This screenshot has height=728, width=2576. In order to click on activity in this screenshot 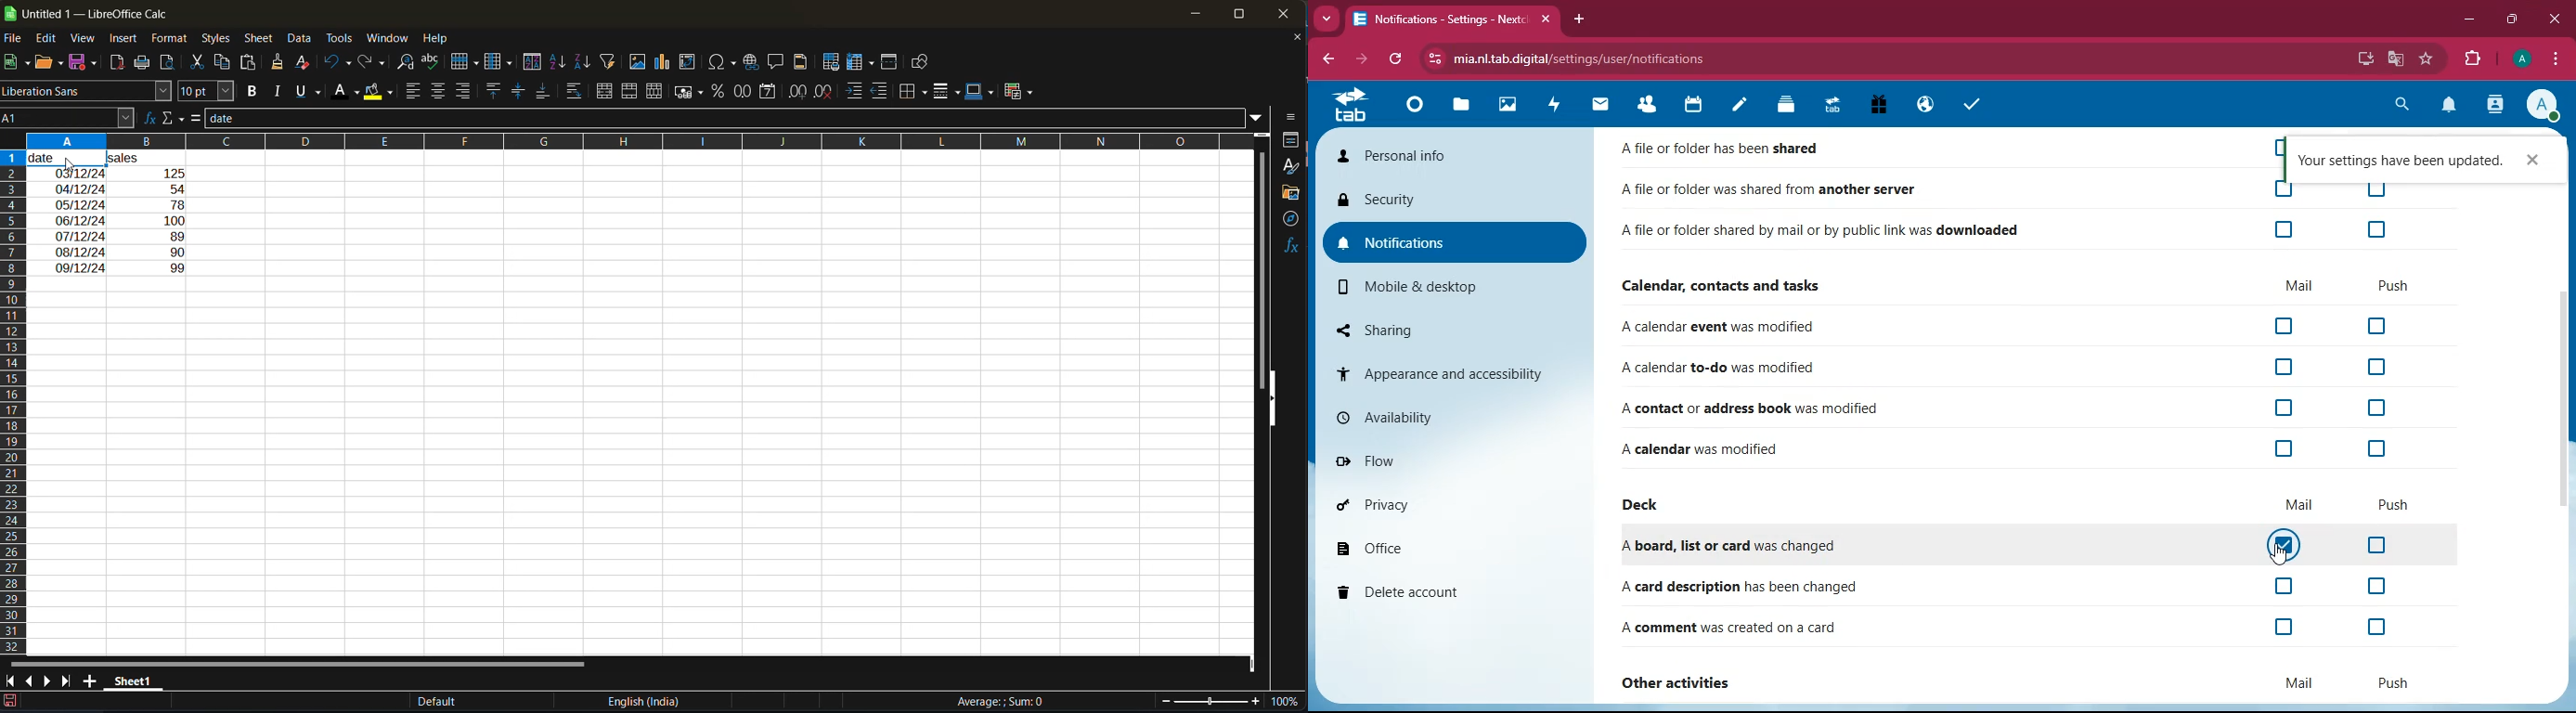, I will do `click(2496, 106)`.